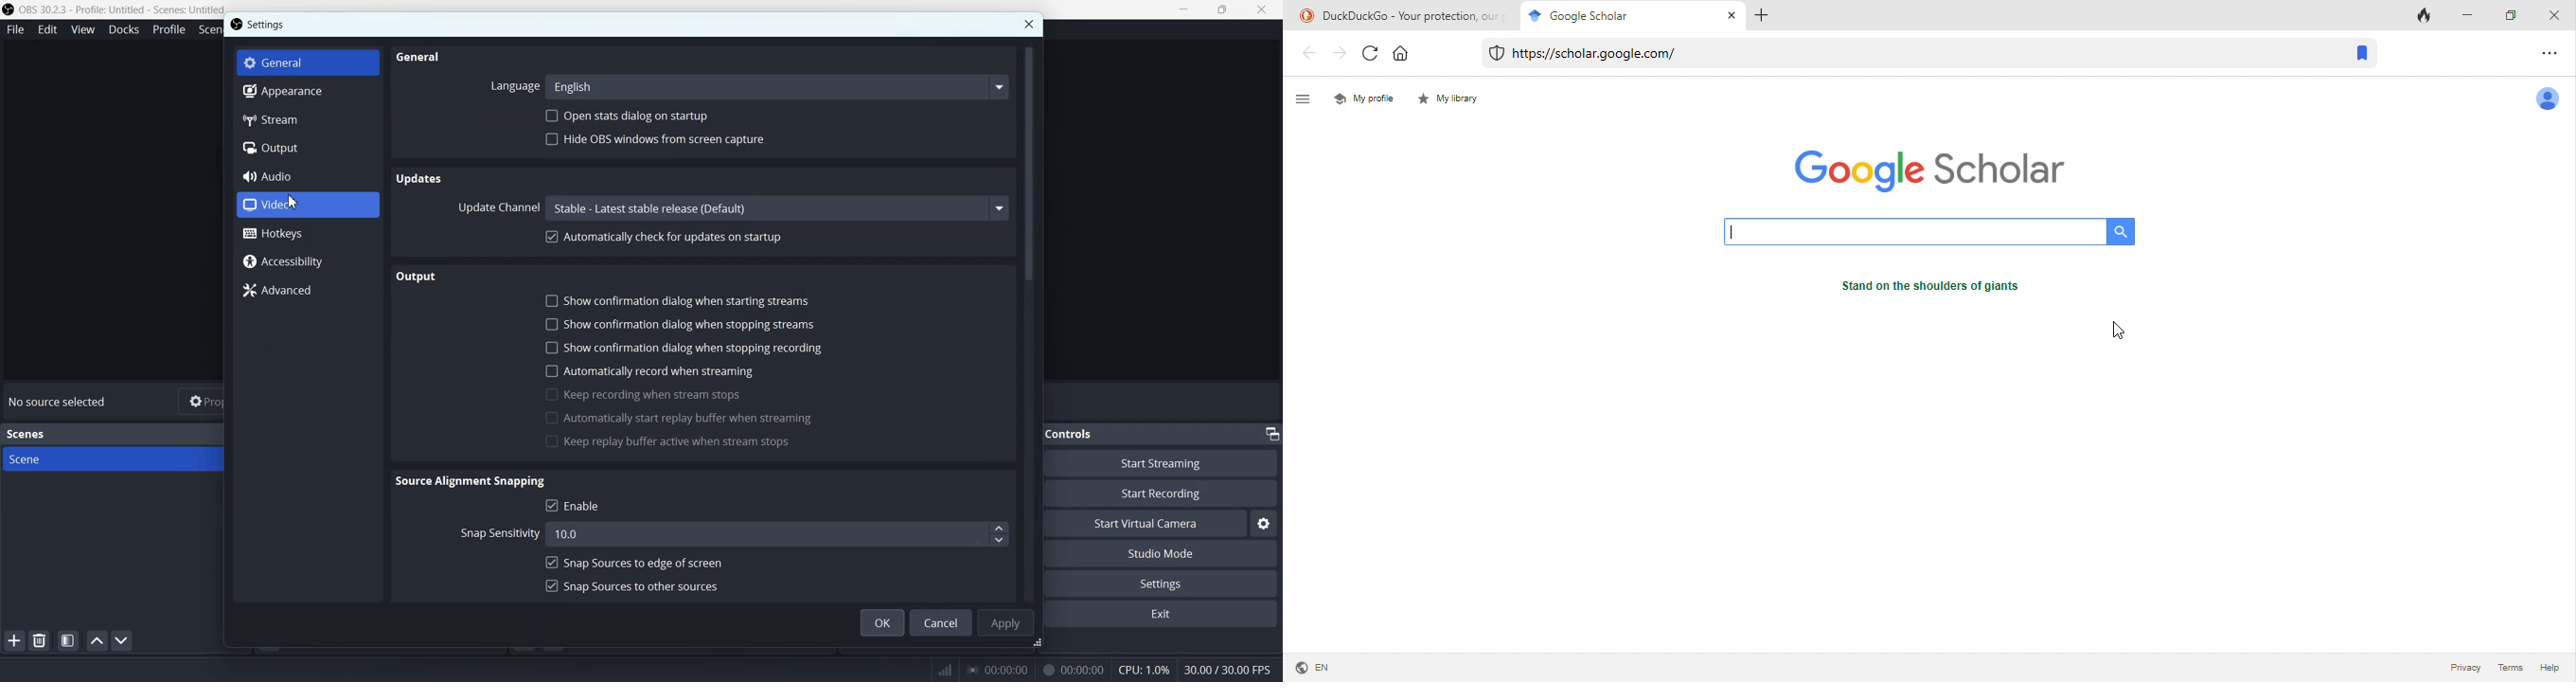  Describe the element at coordinates (1172, 462) in the screenshot. I see `Start Streaming` at that location.